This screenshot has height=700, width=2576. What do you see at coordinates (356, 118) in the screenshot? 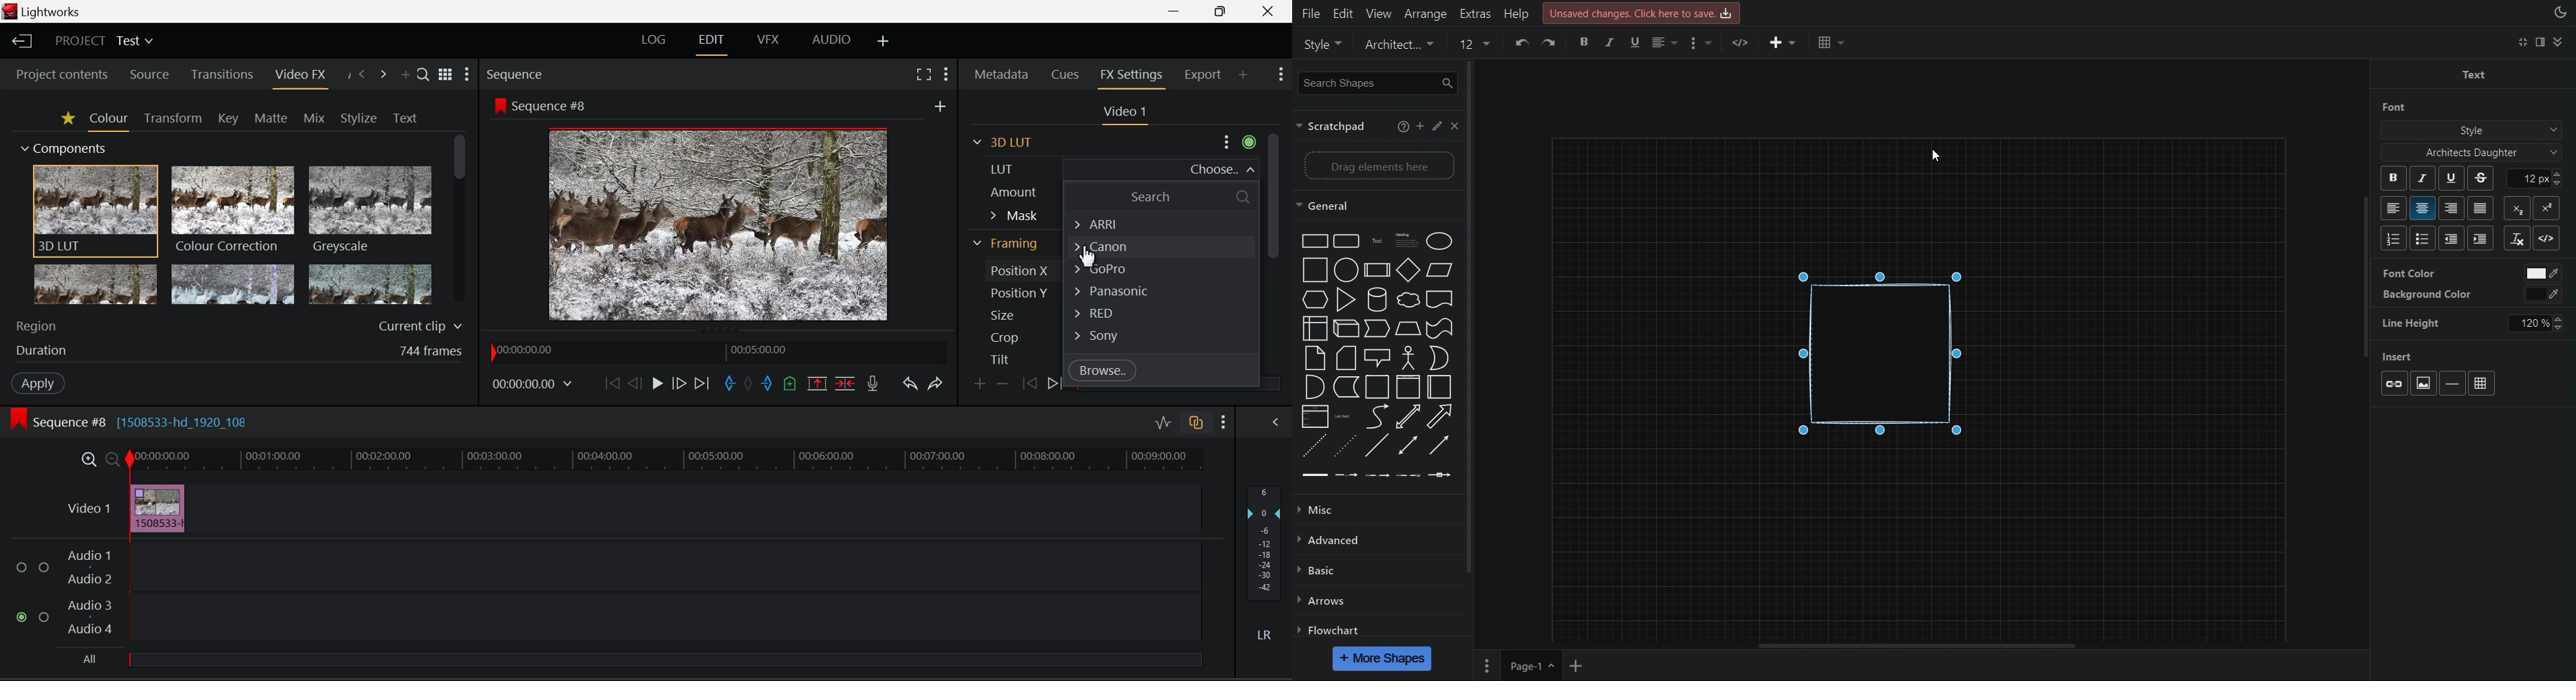
I see `Stylize` at bounding box center [356, 118].